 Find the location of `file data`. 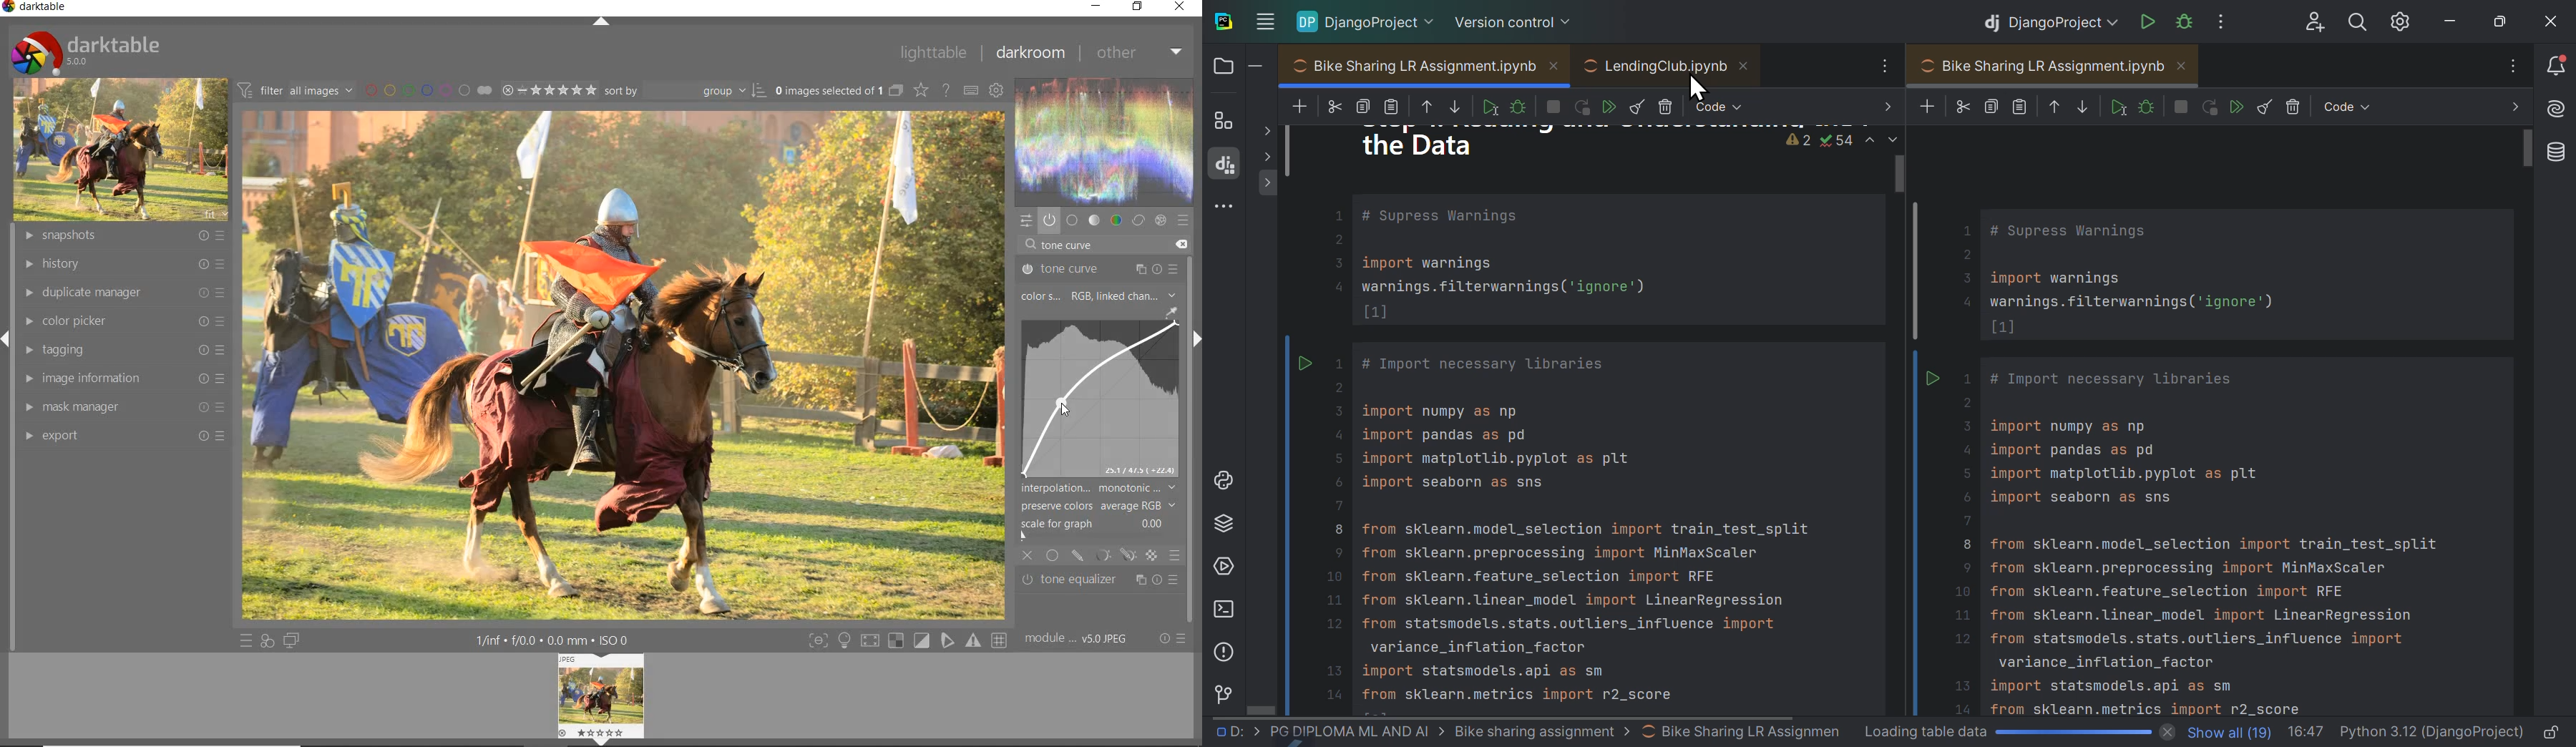

file data is located at coordinates (2406, 732).